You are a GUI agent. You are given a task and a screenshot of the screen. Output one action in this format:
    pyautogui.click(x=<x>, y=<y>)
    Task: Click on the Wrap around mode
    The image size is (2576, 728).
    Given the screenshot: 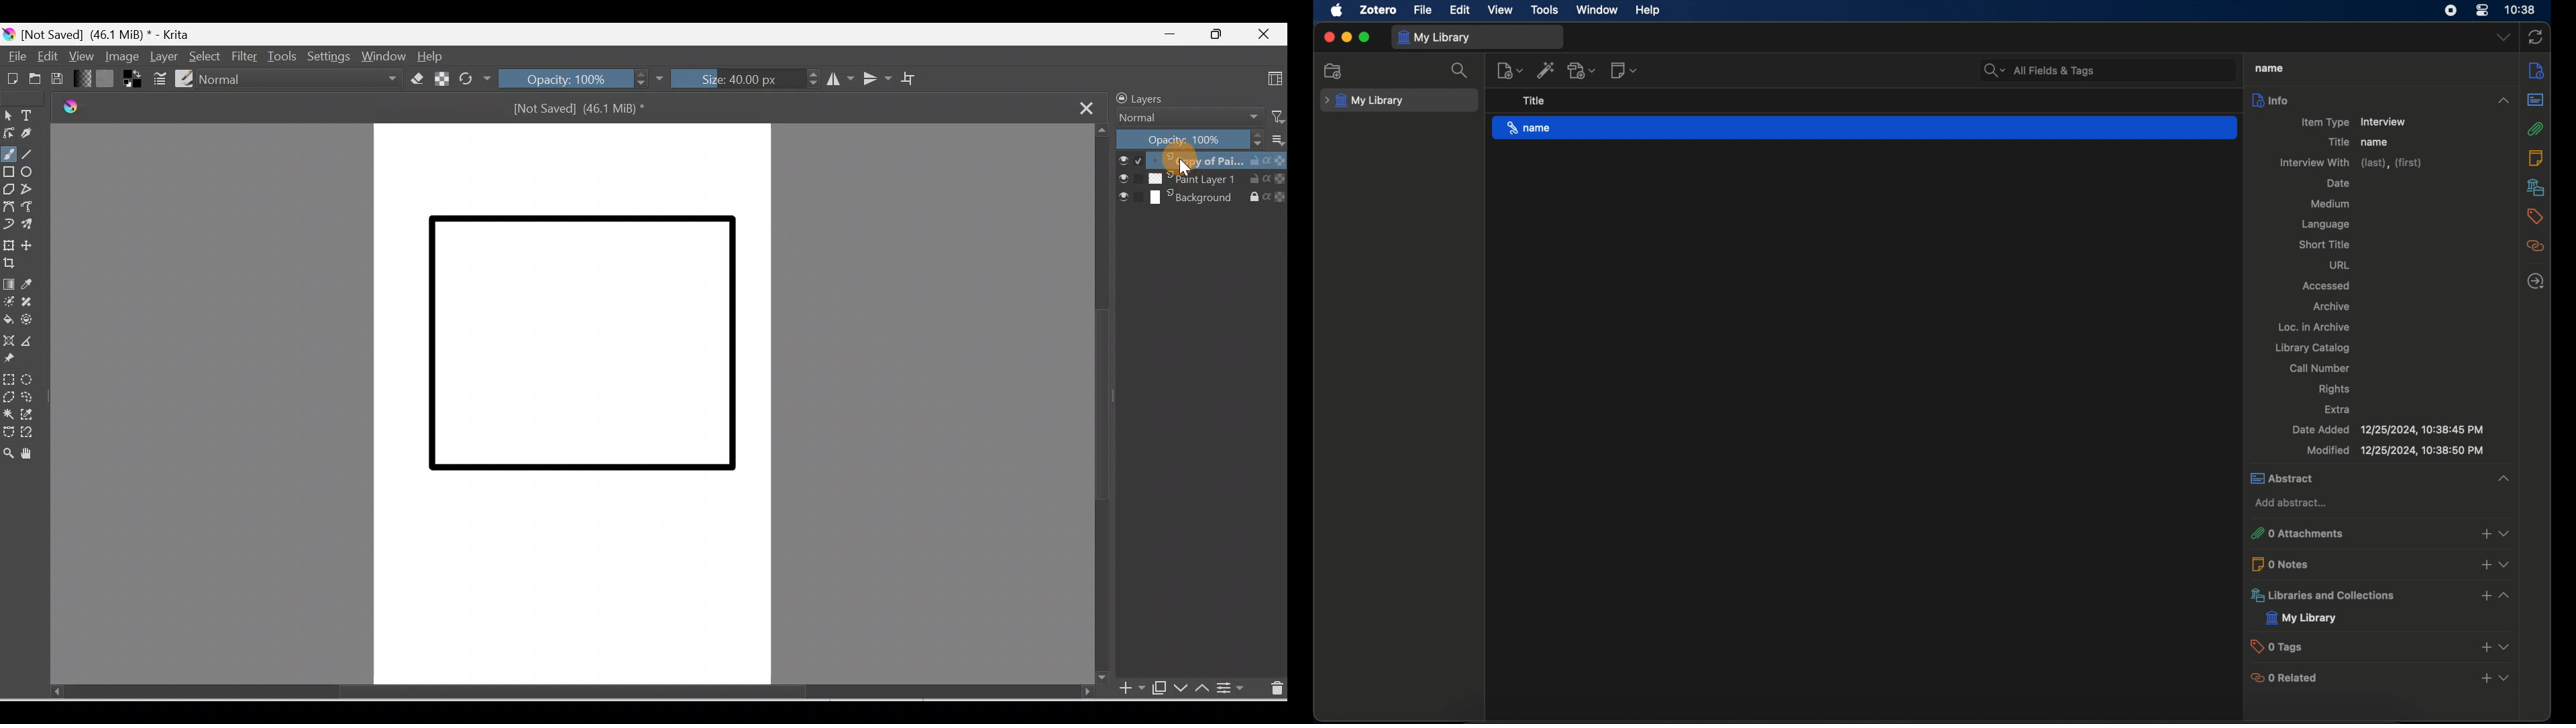 What is the action you would take?
    pyautogui.click(x=915, y=78)
    